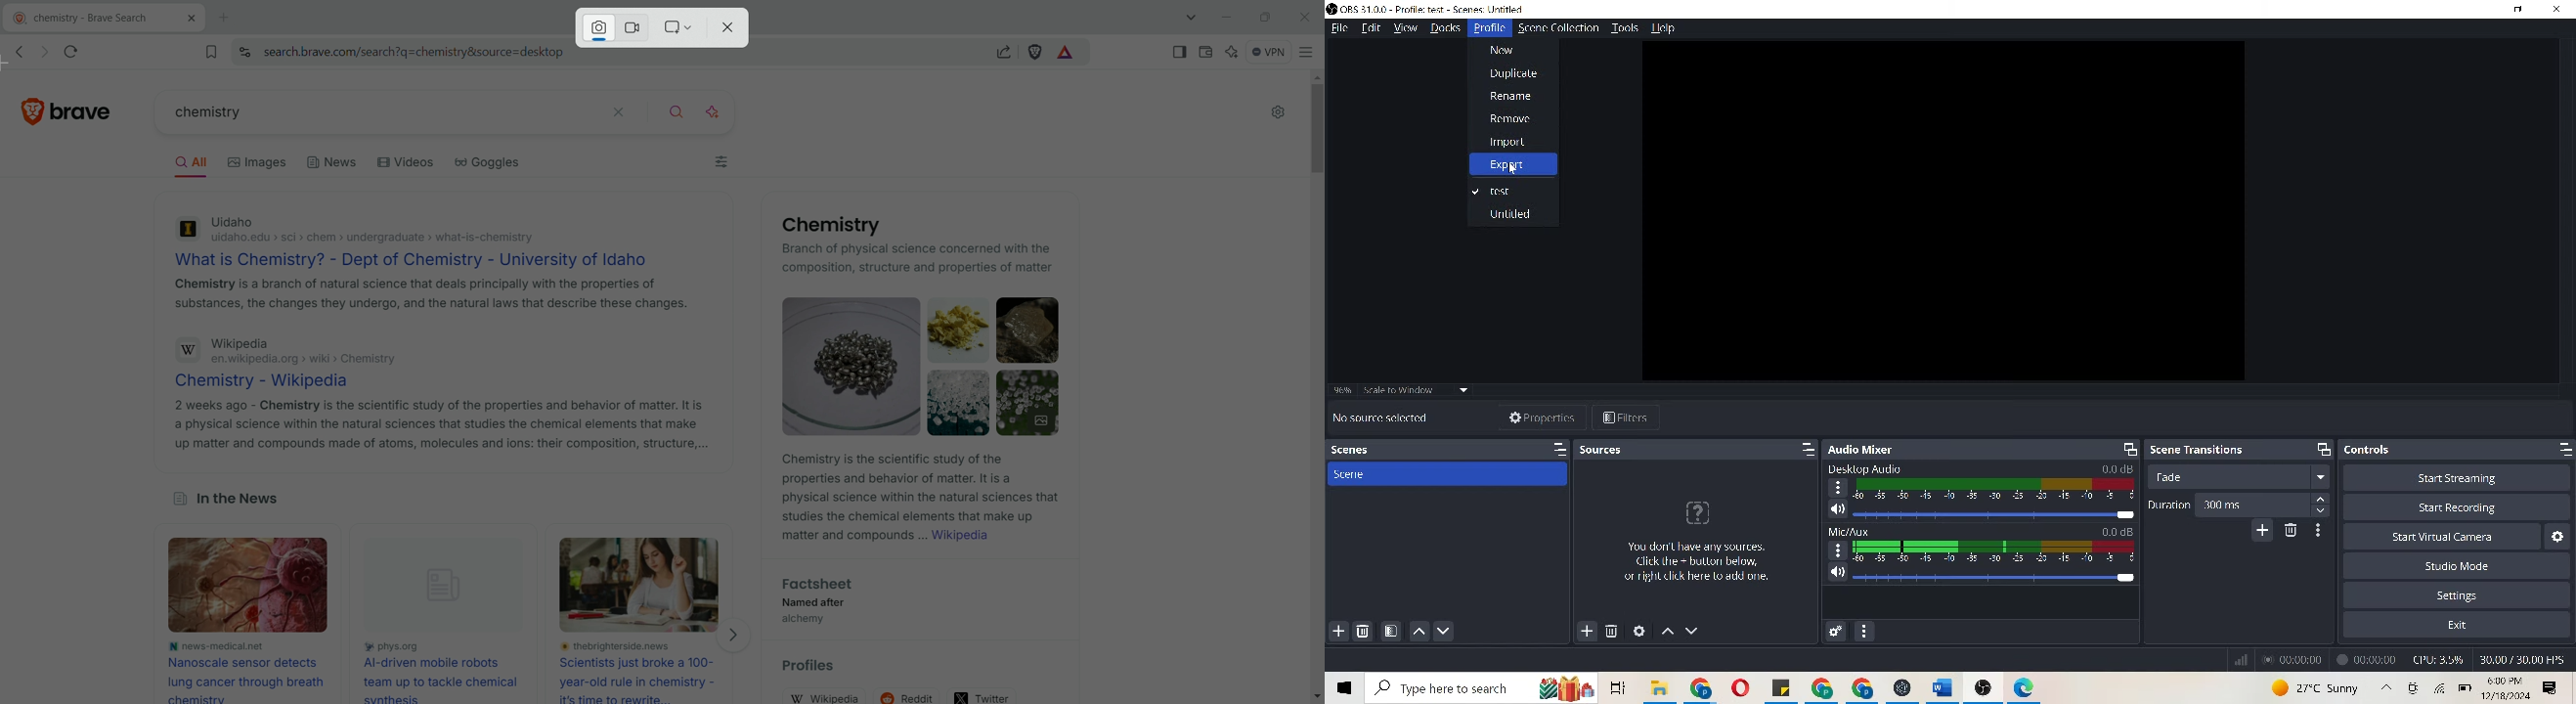  Describe the element at coordinates (363, 114) in the screenshot. I see `chemistry` at that location.